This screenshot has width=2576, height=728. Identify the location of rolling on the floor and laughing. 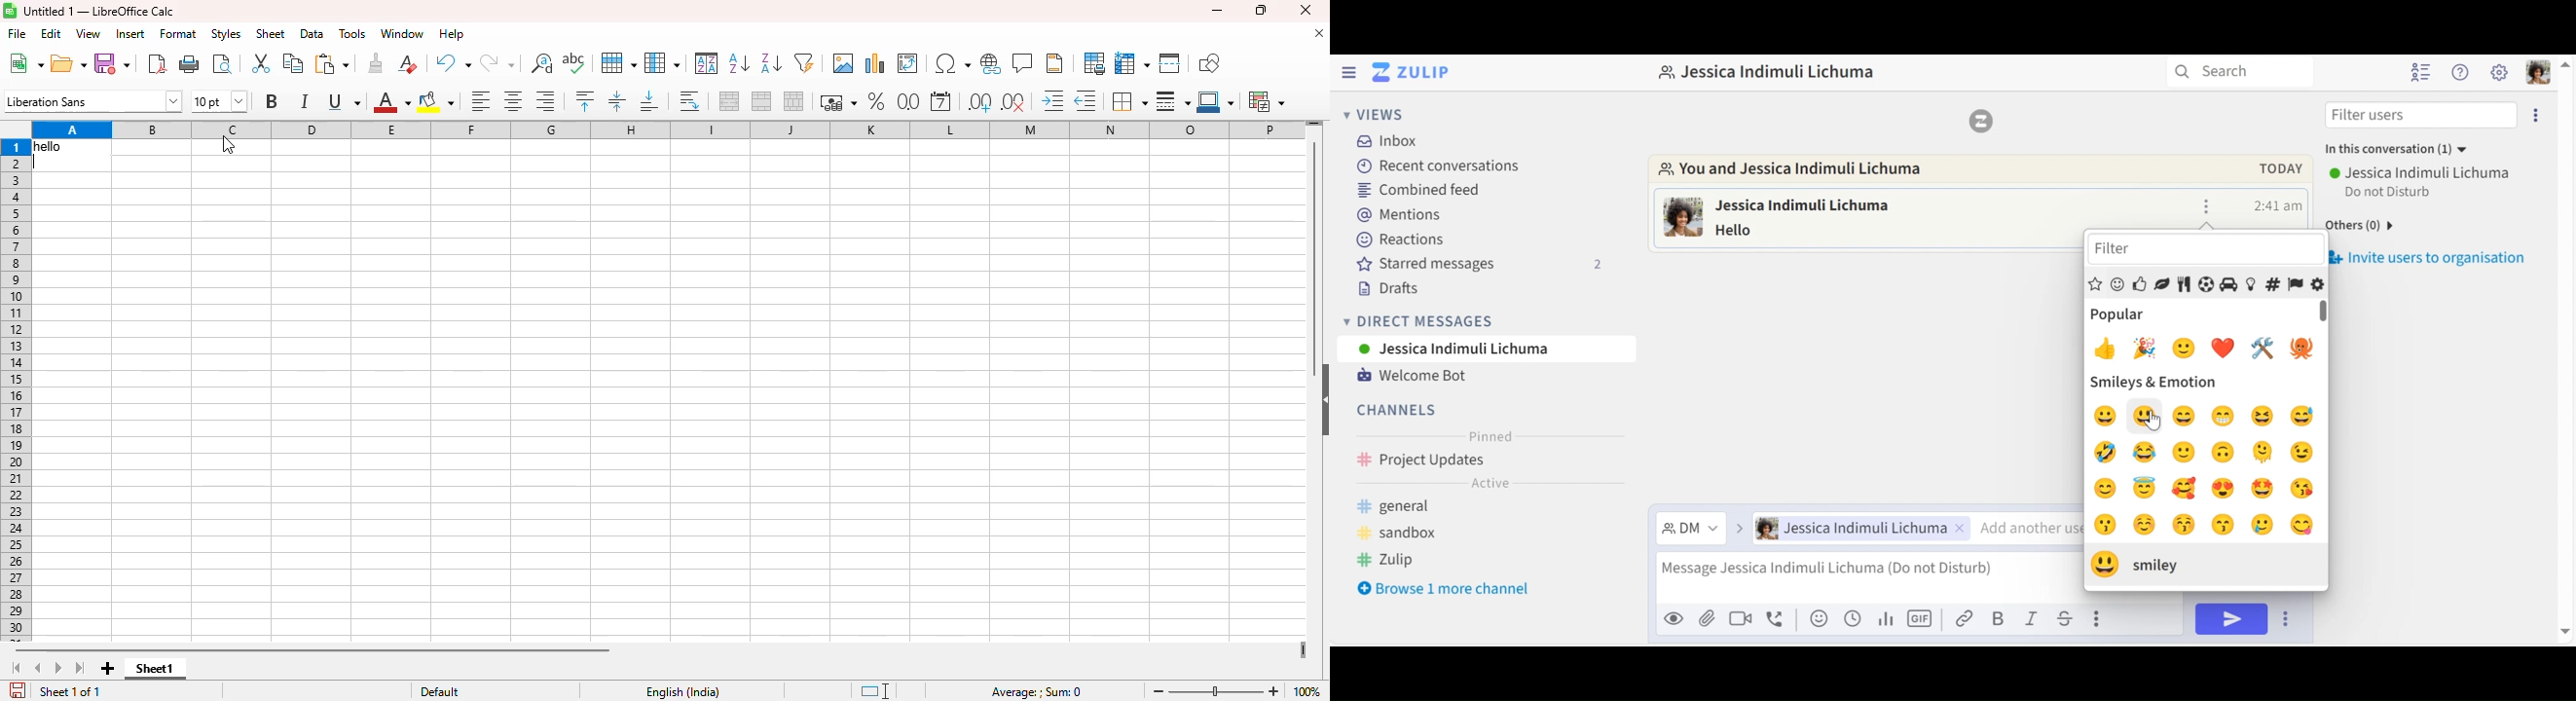
(2104, 452).